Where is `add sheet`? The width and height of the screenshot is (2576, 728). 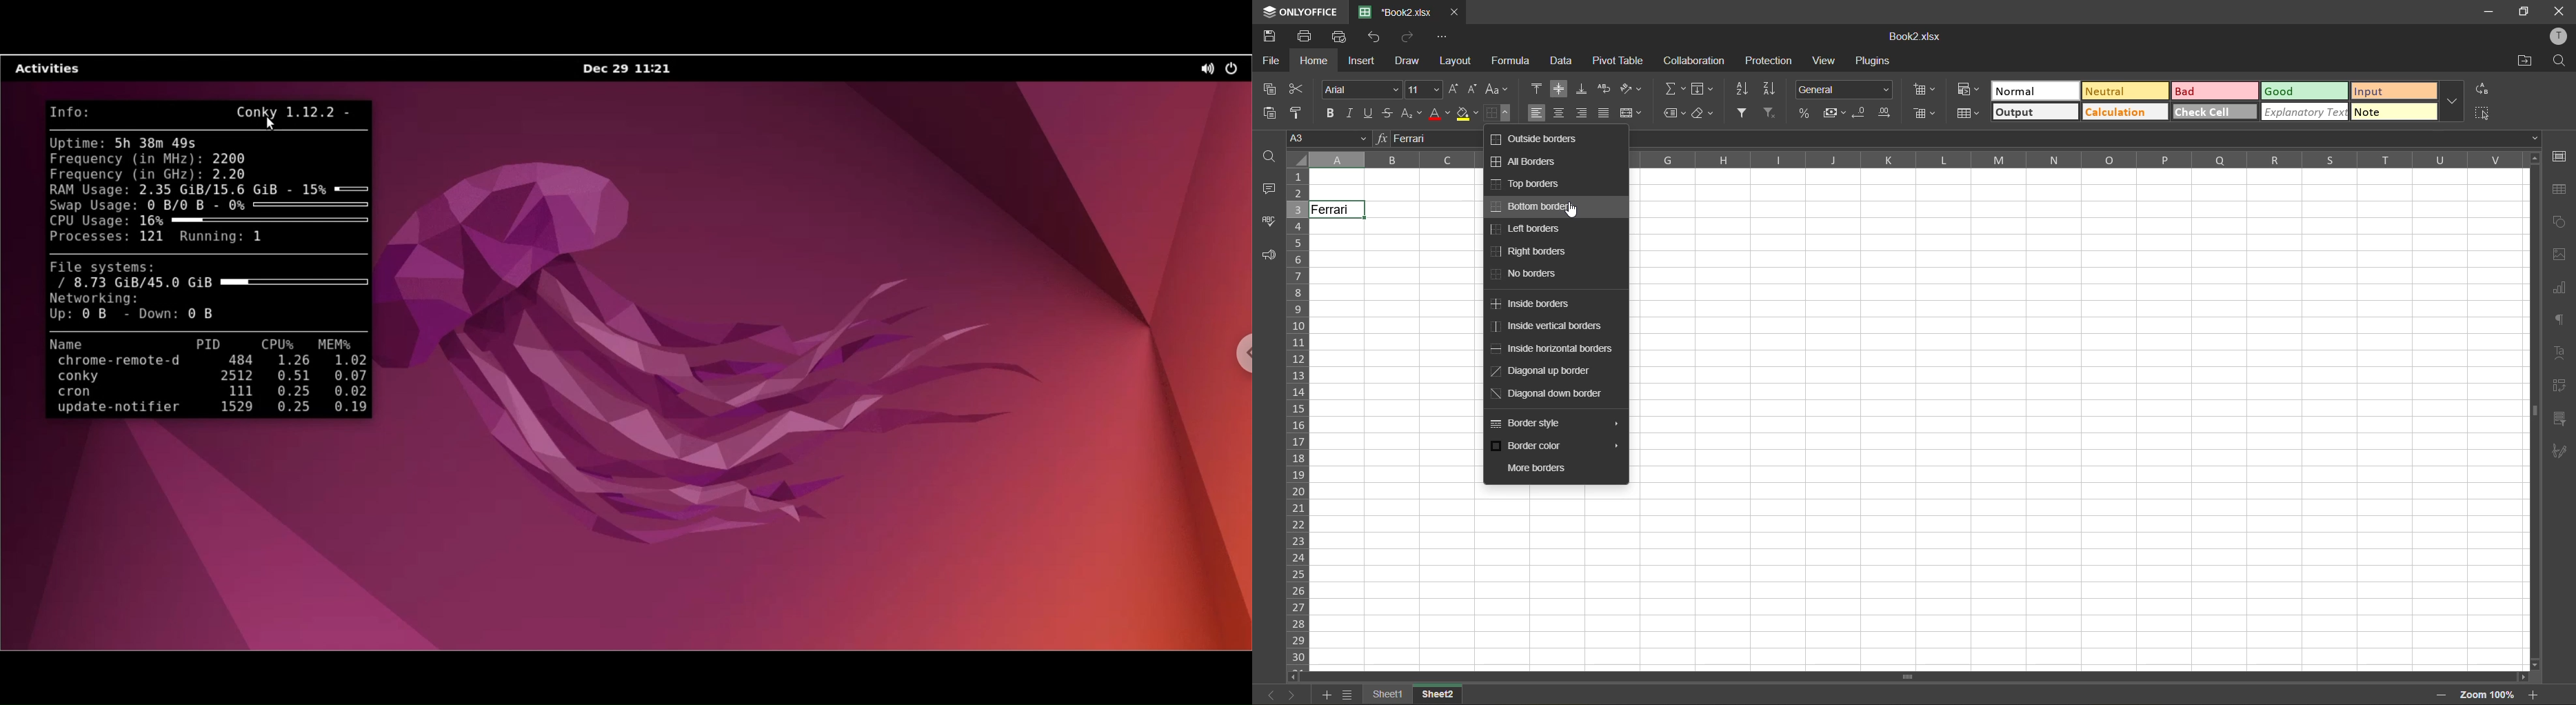
add sheet is located at coordinates (1324, 695).